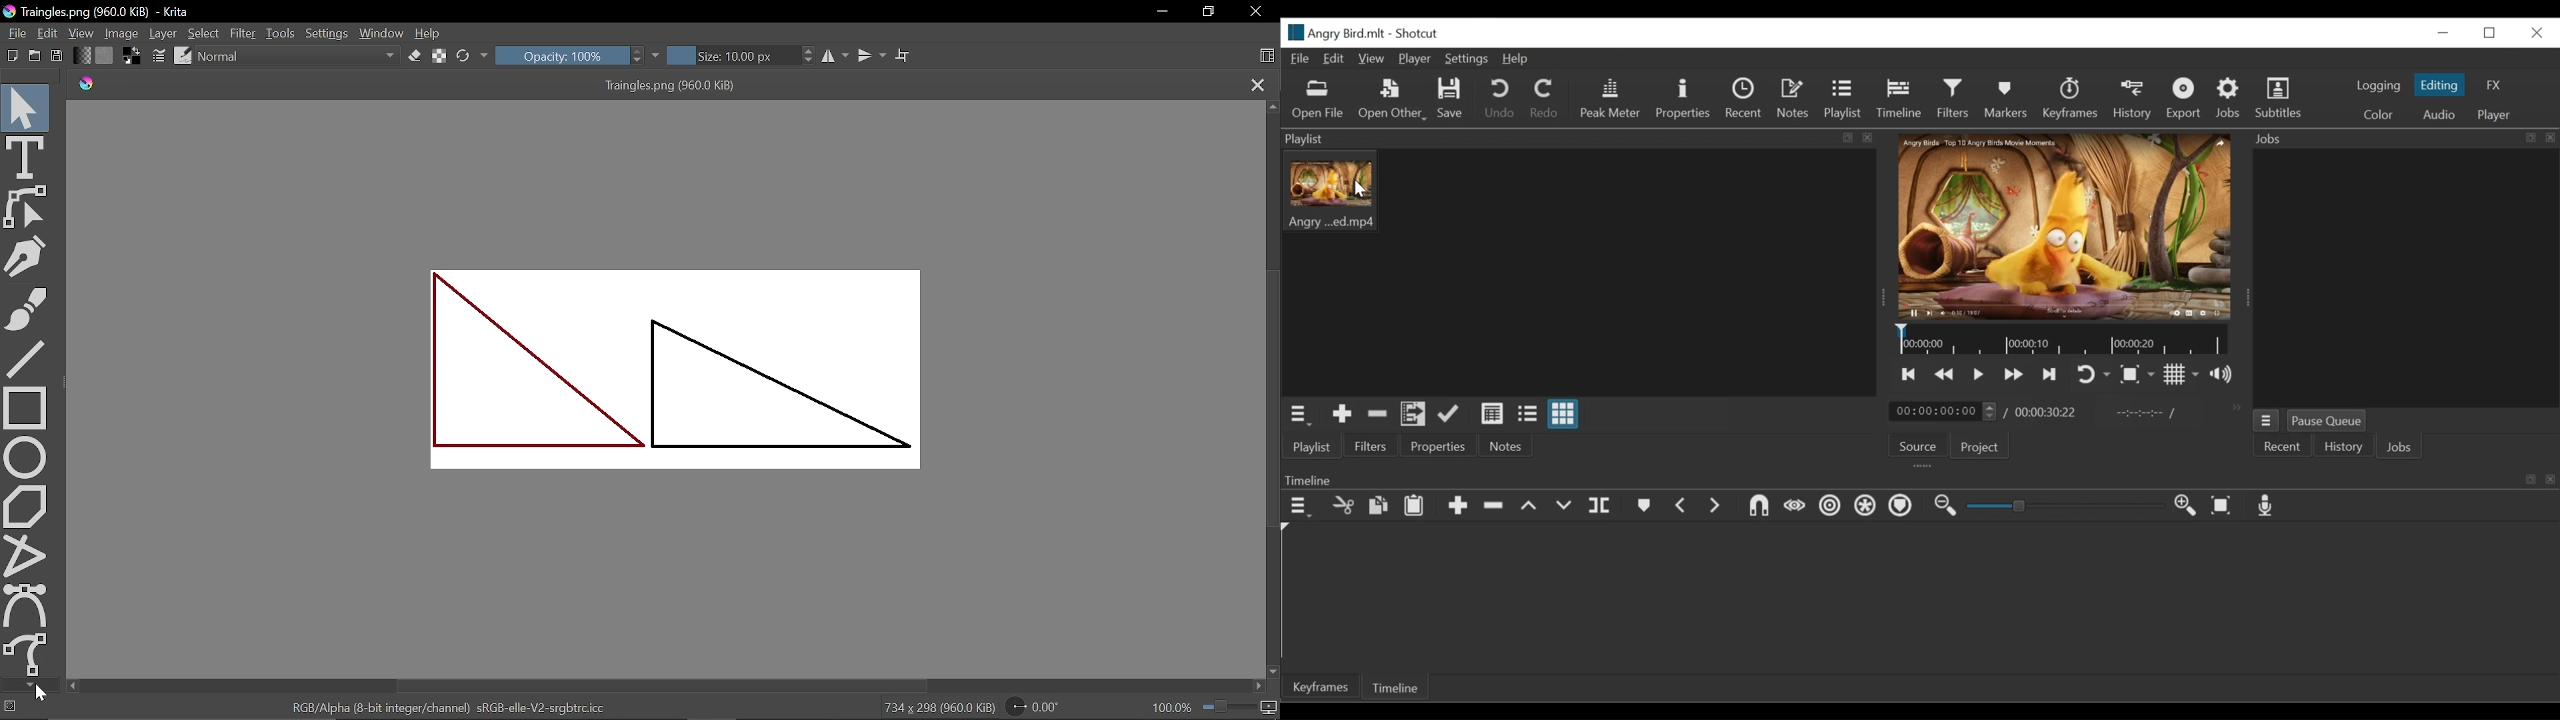  I want to click on Help, so click(430, 34).